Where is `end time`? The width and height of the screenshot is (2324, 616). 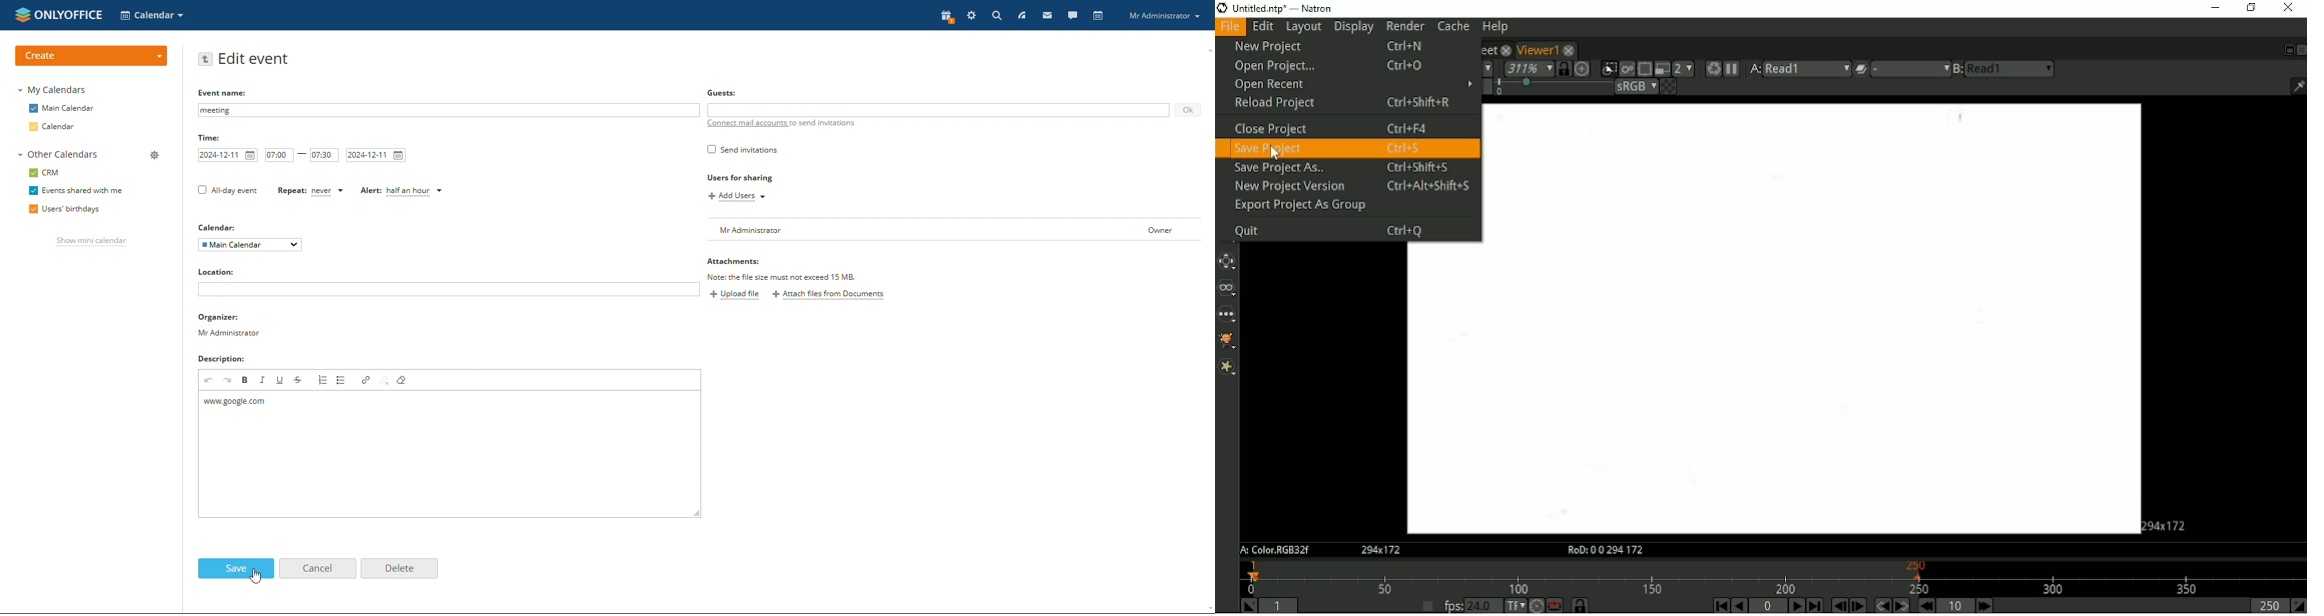 end time is located at coordinates (324, 156).